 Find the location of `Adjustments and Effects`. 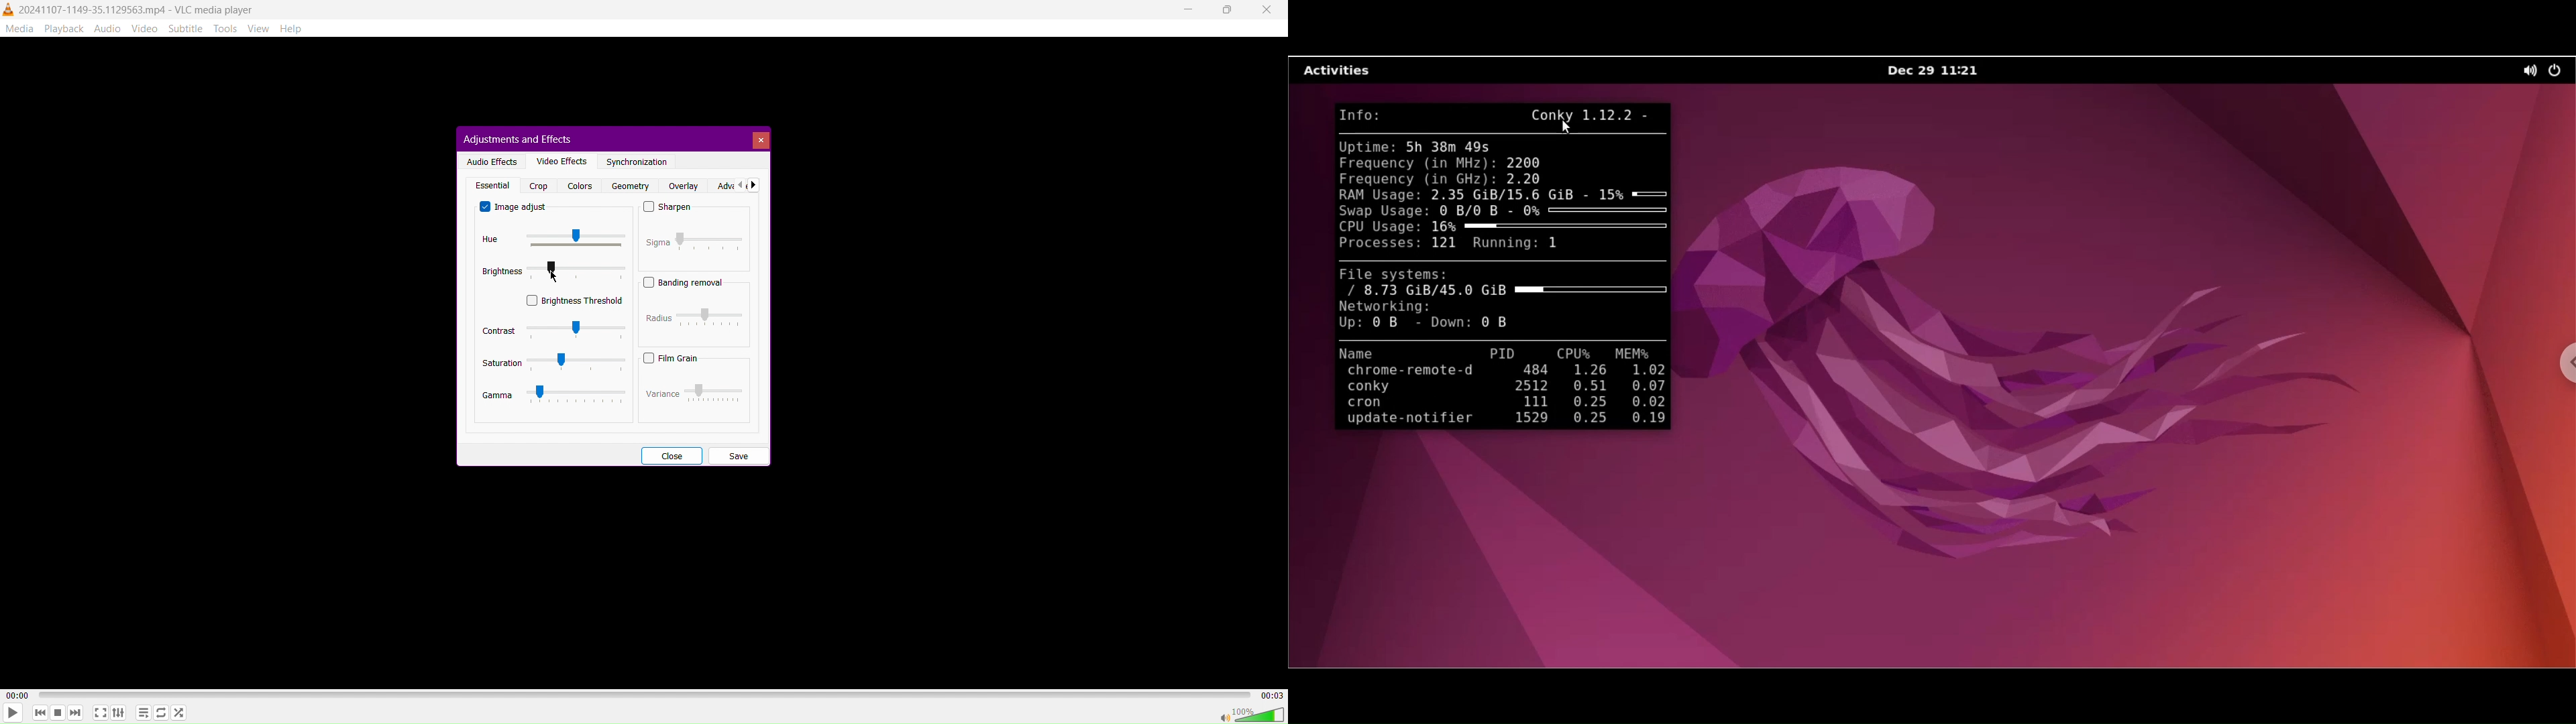

Adjustments and Effects is located at coordinates (516, 138).